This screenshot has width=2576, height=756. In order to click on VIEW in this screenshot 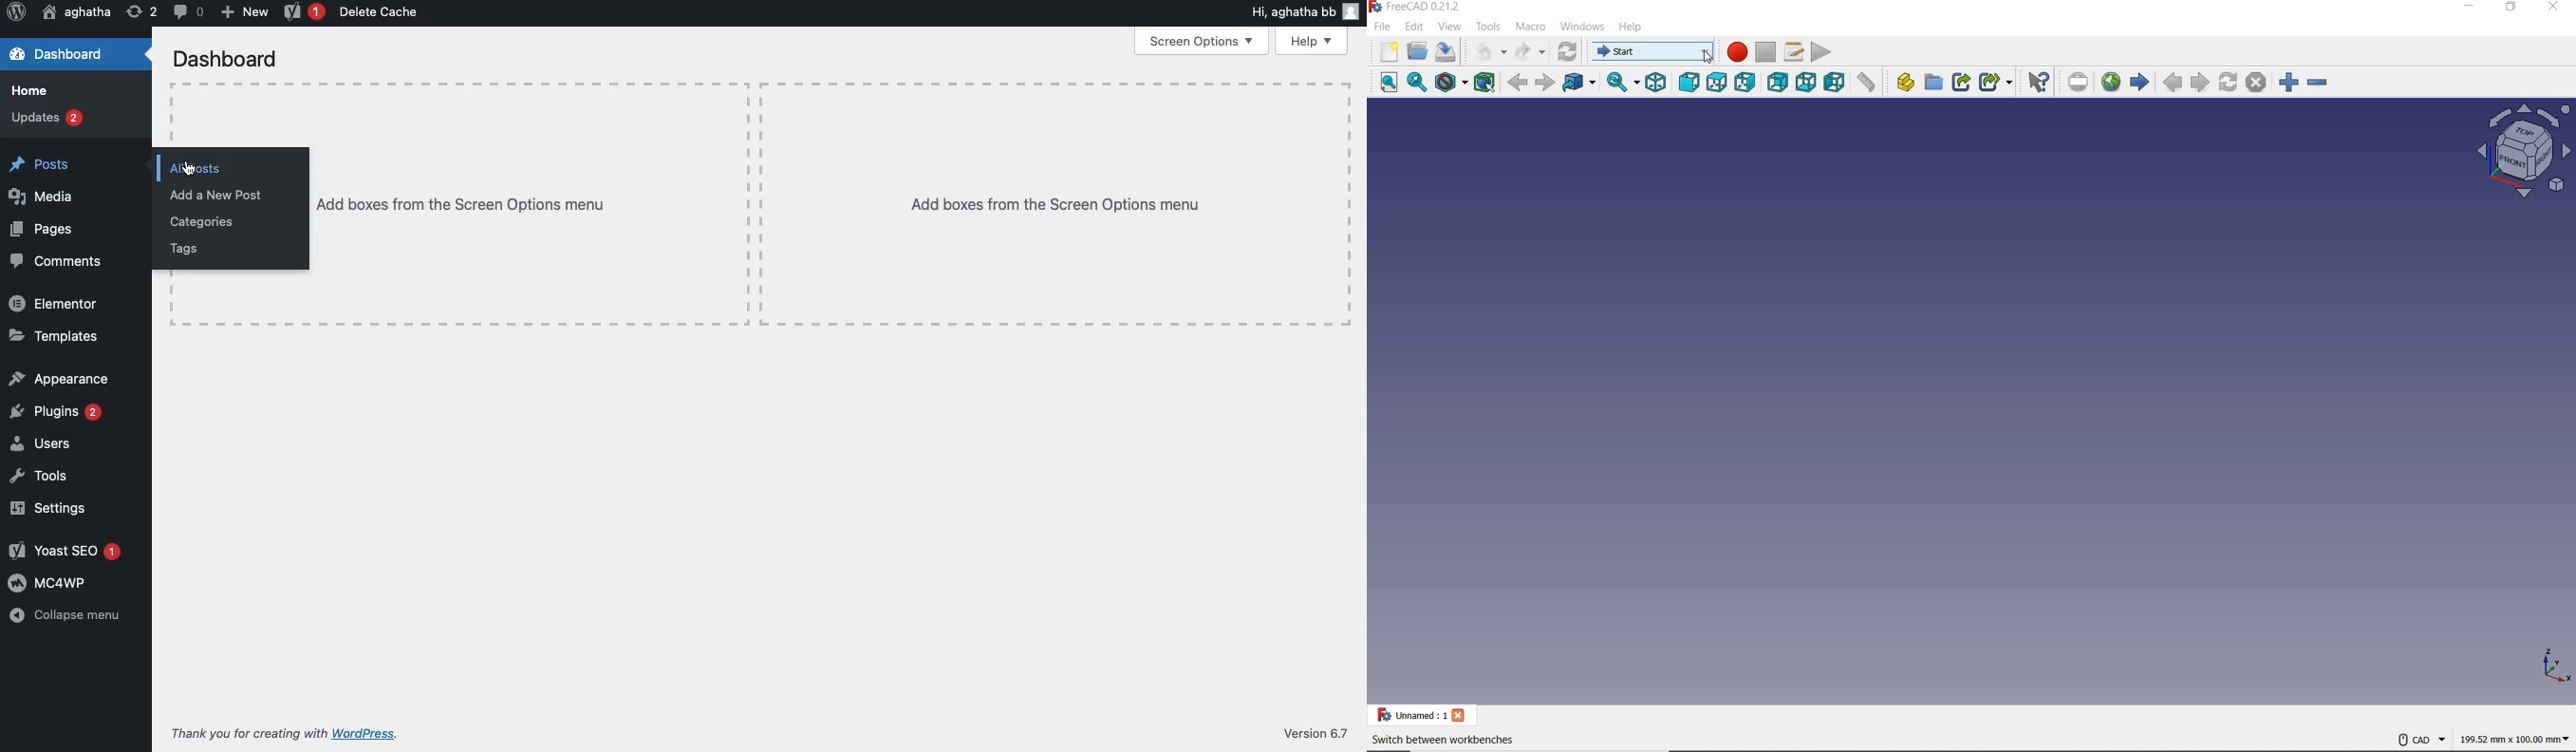, I will do `click(1451, 27)`.